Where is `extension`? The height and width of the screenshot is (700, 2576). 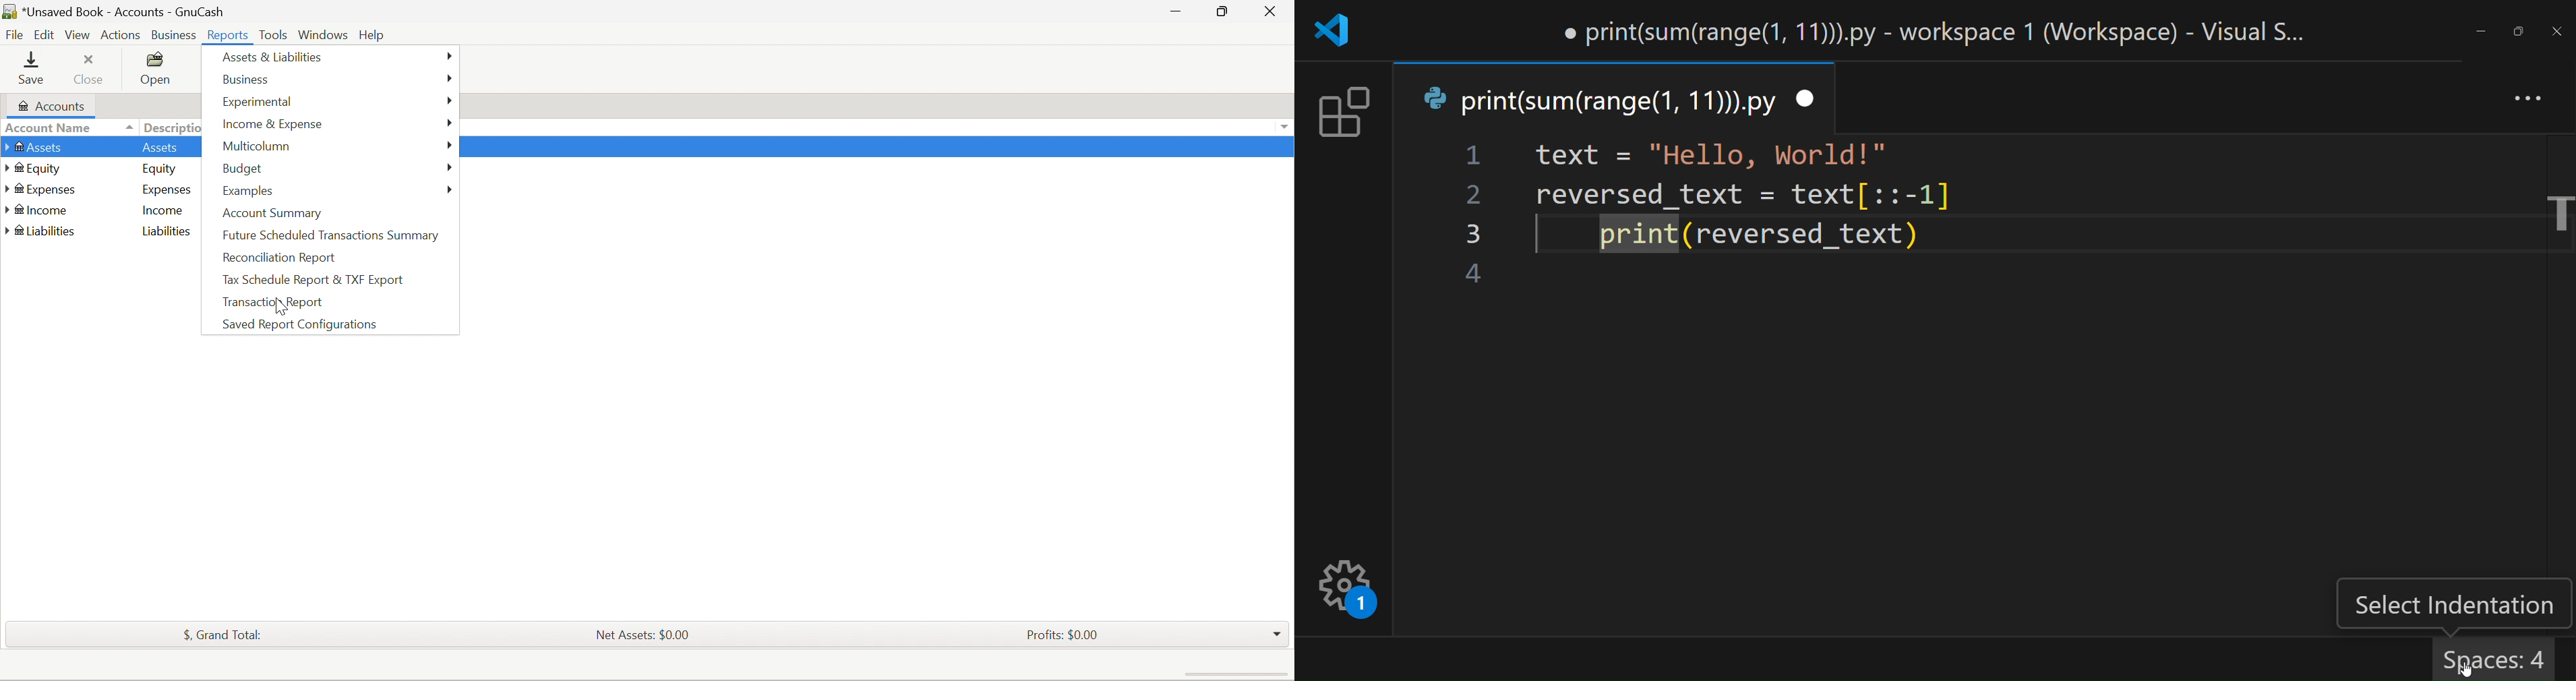 extension is located at coordinates (1342, 116).